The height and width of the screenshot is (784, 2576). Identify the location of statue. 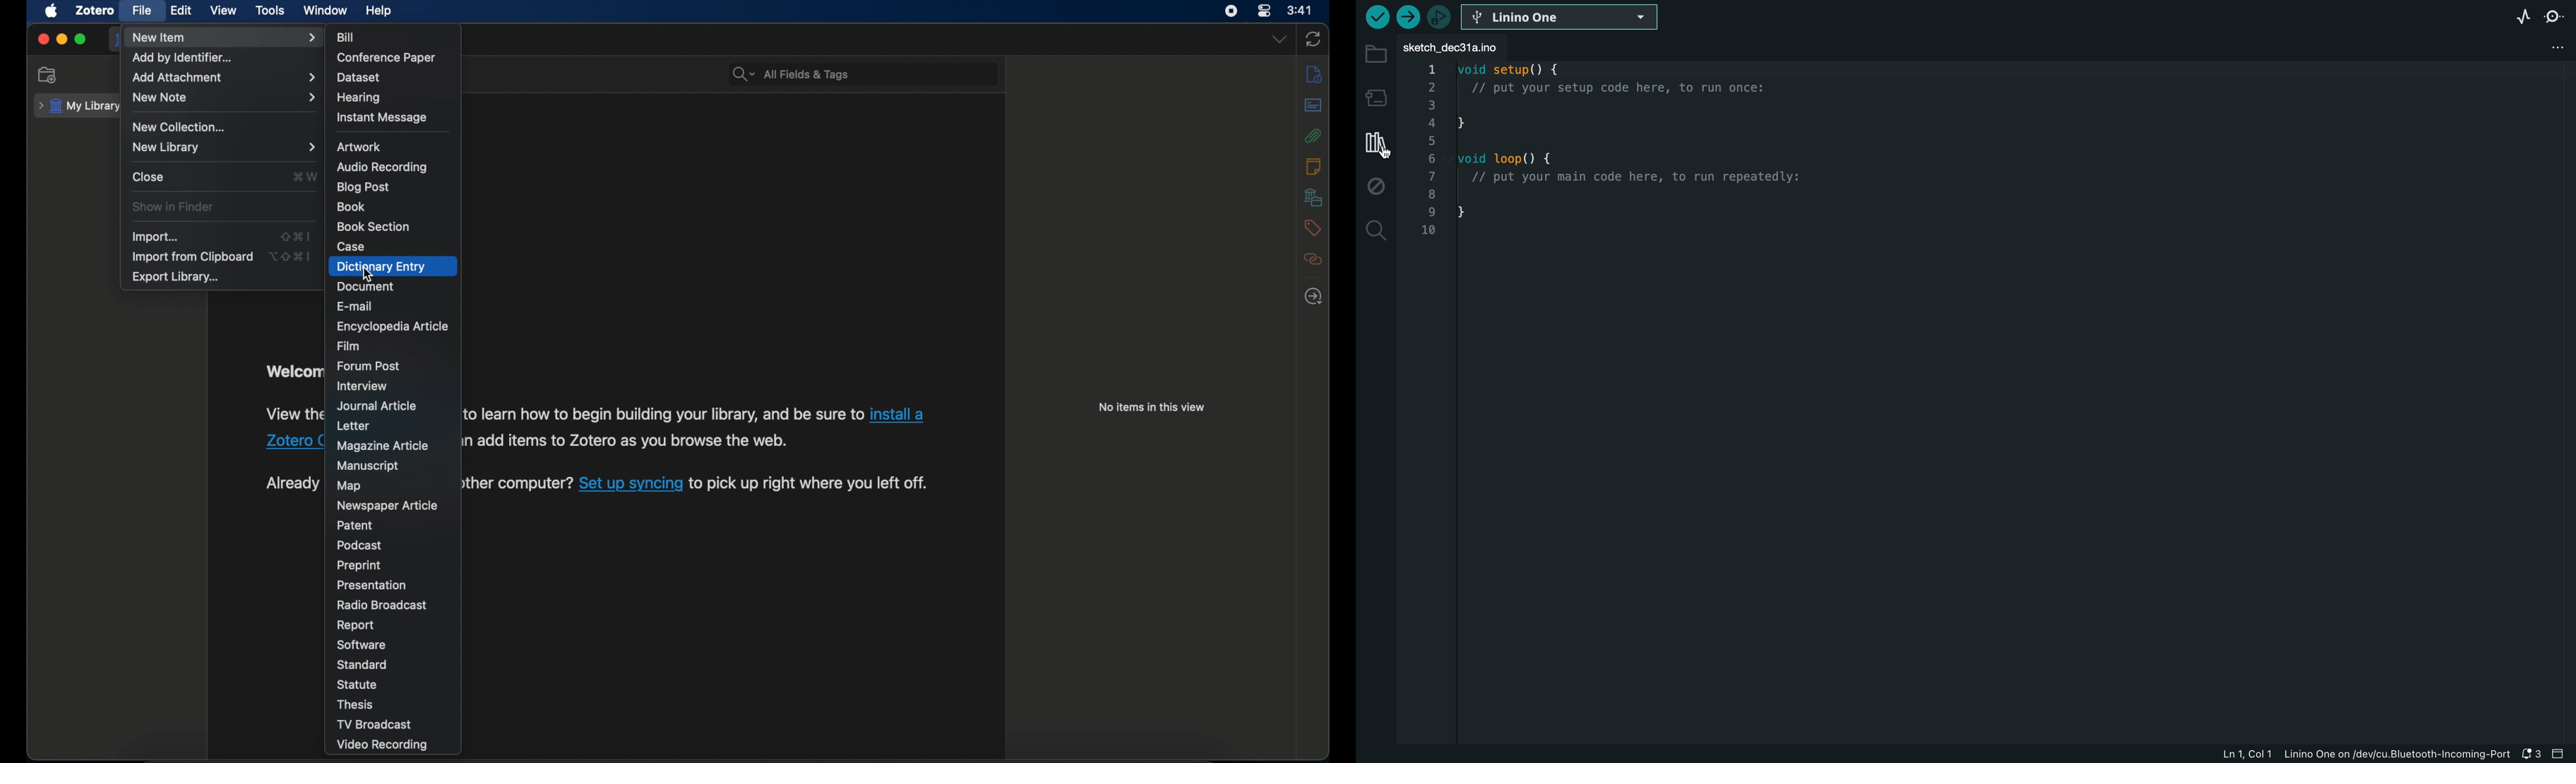
(357, 684).